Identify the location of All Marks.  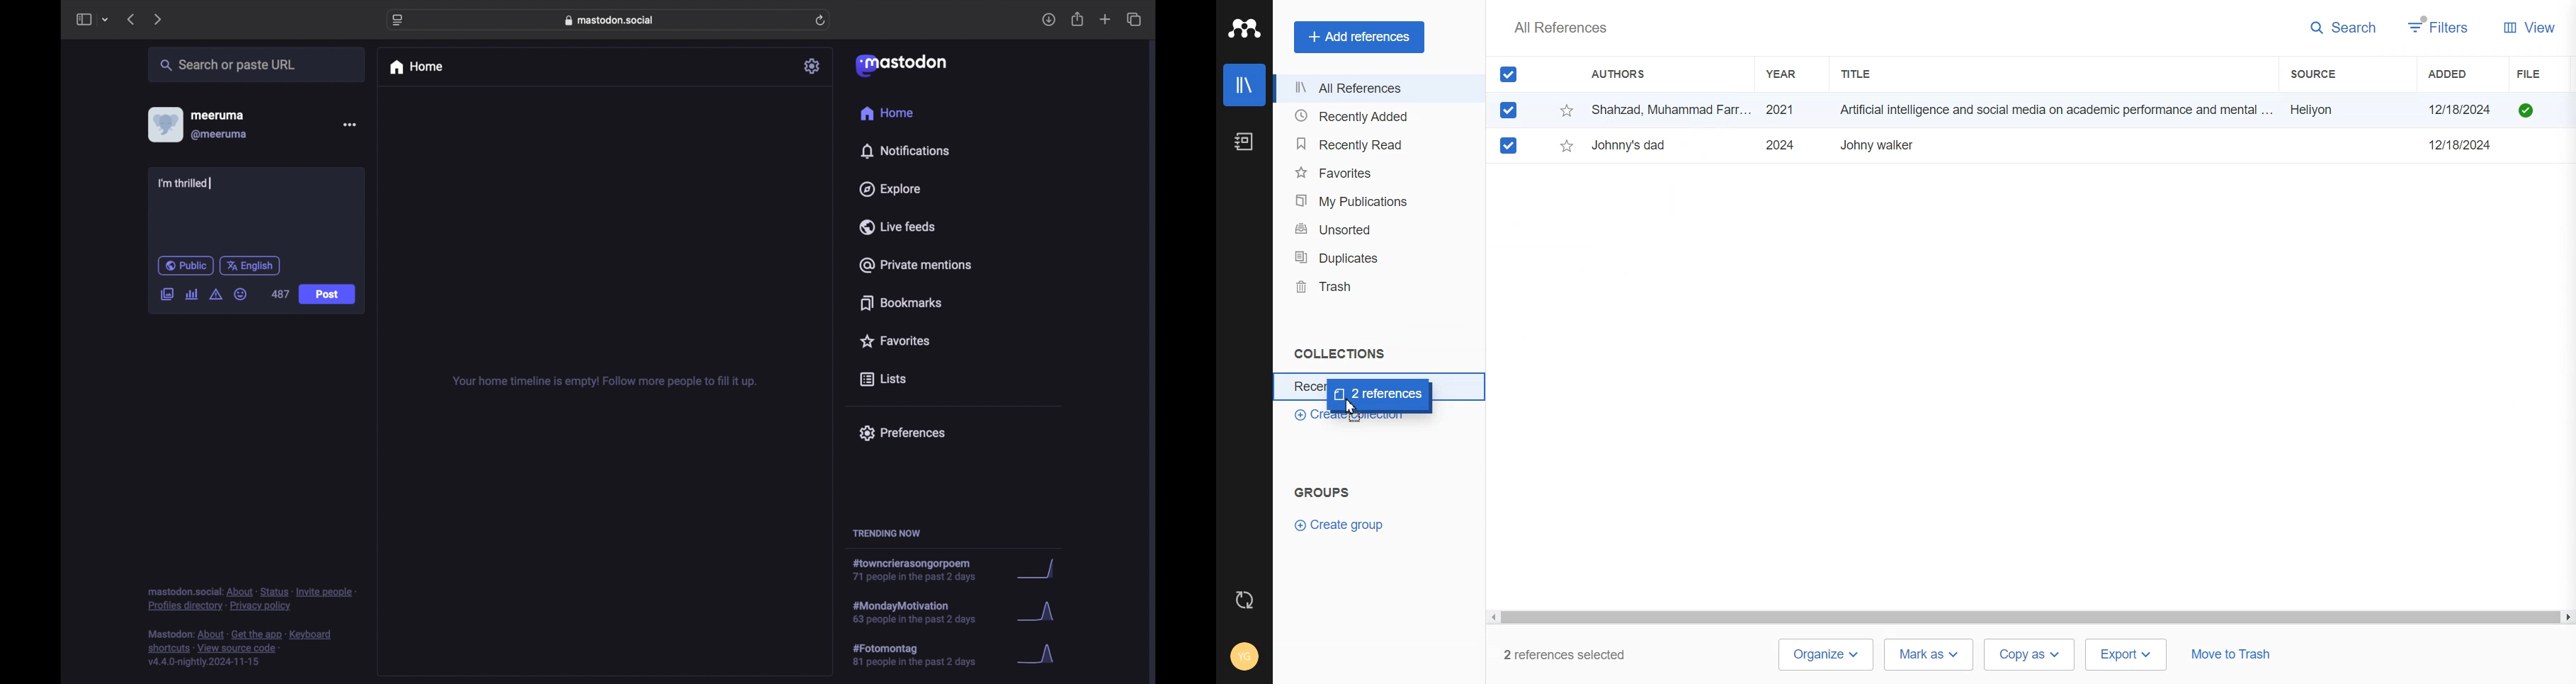
(1509, 74).